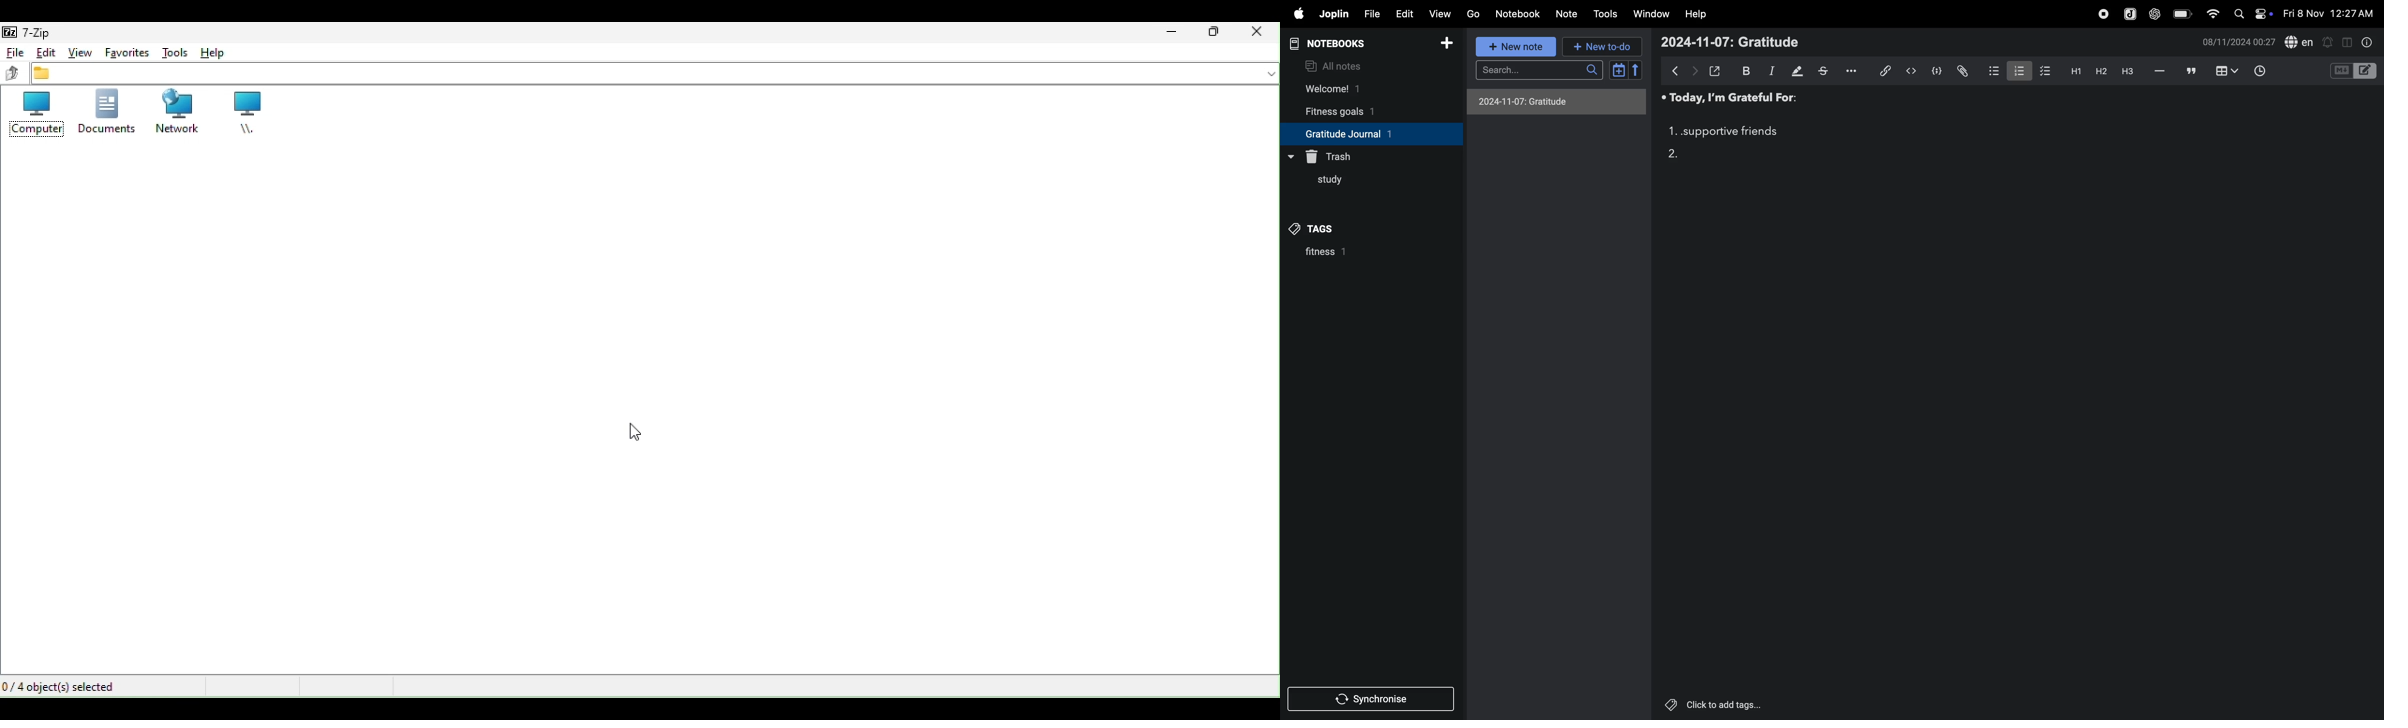 This screenshot has width=2408, height=728. Describe the element at coordinates (1722, 132) in the screenshot. I see `1. .supportive friends` at that location.